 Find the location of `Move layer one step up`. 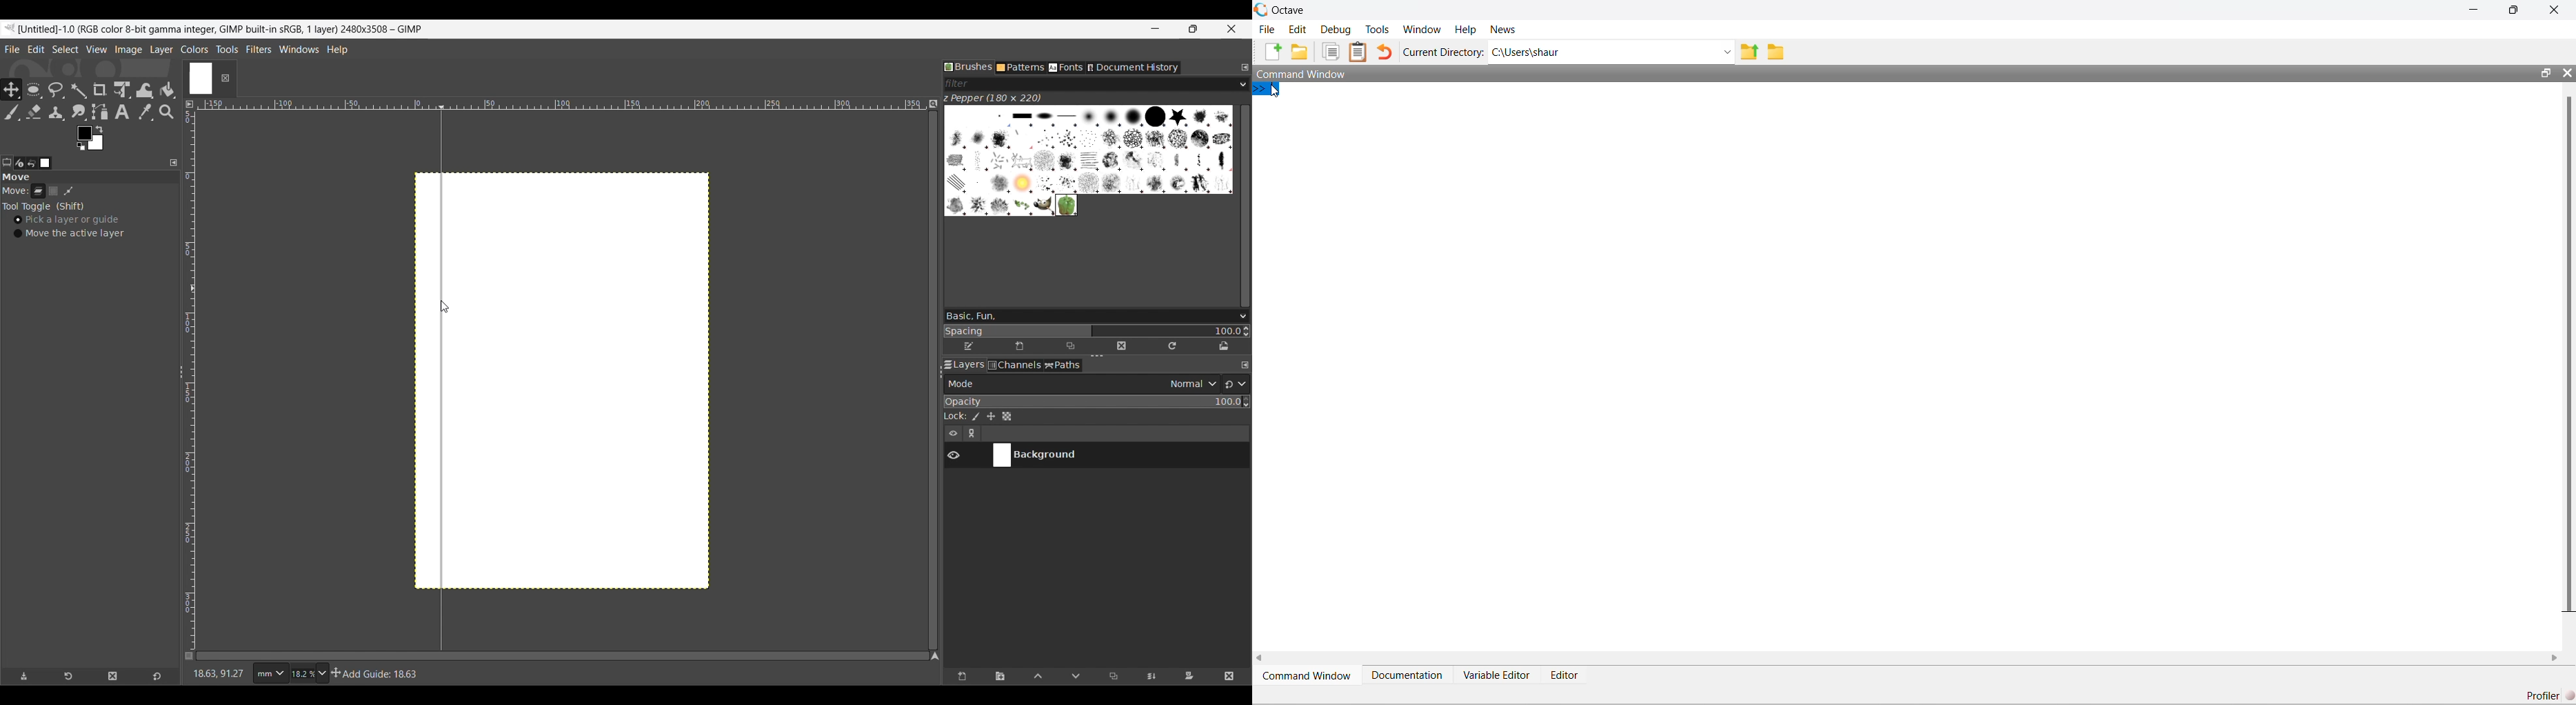

Move layer one step up is located at coordinates (1039, 677).